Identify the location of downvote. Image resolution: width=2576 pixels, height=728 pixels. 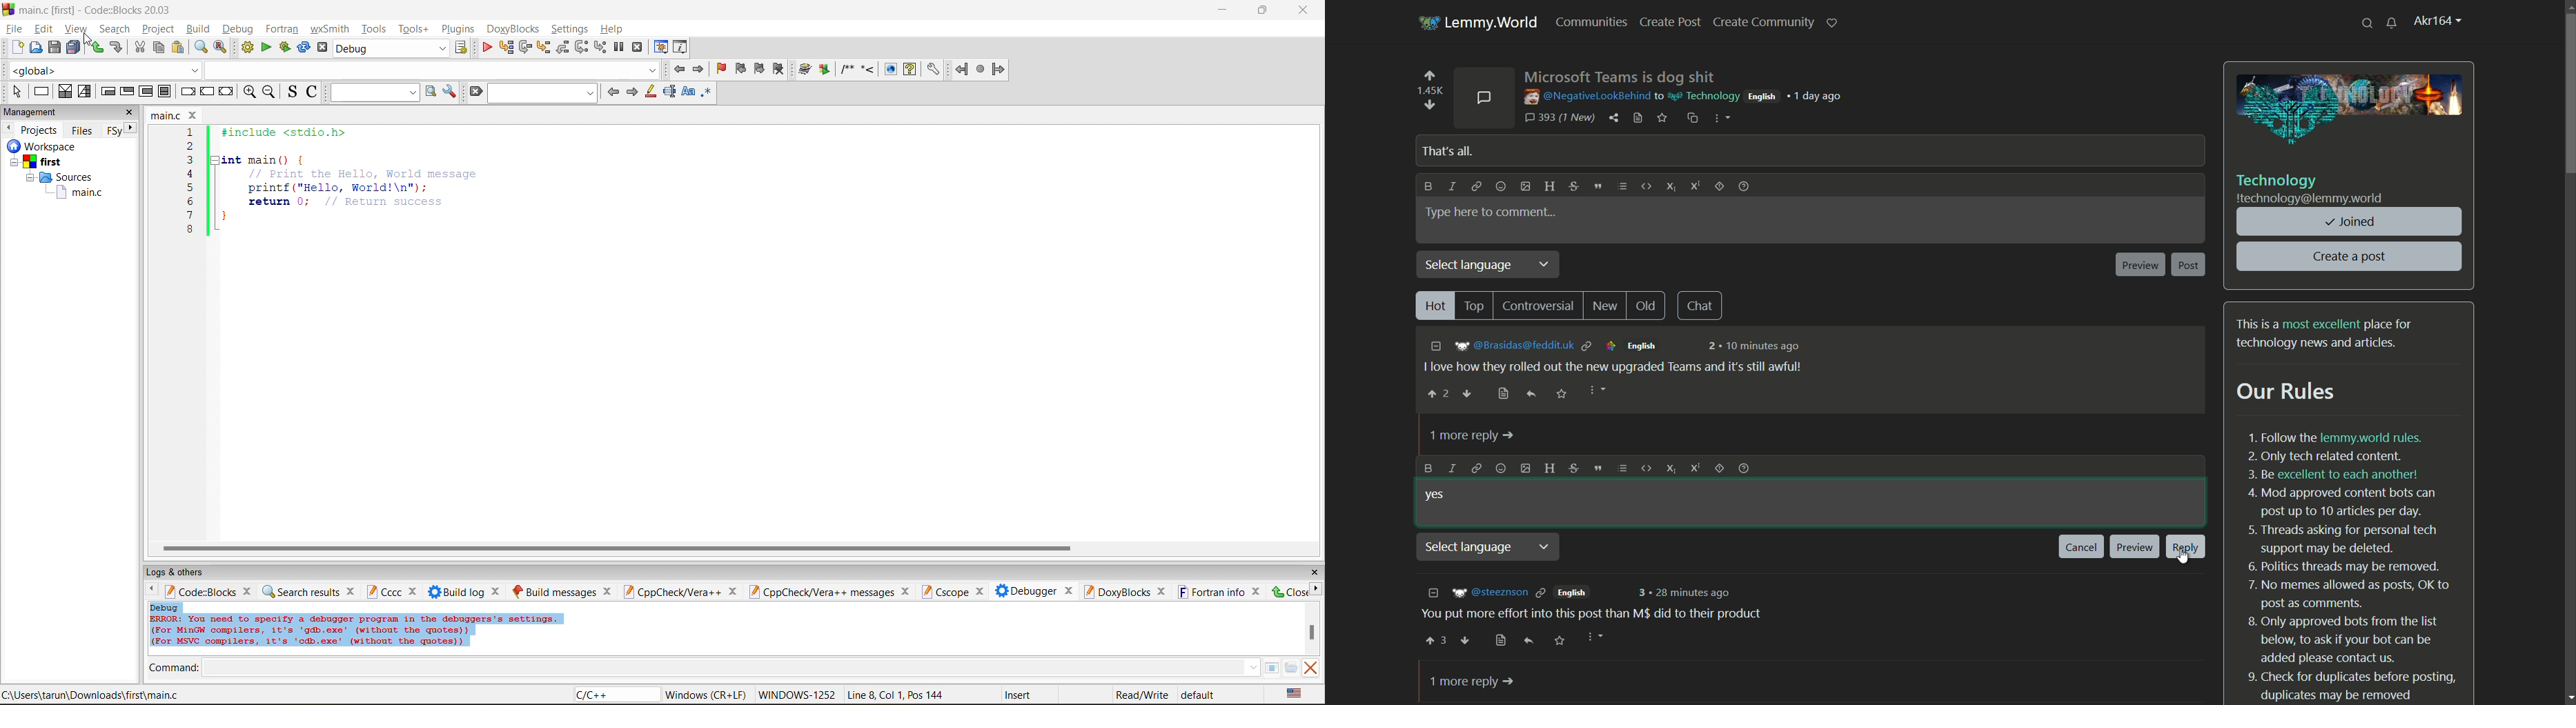
(1428, 104).